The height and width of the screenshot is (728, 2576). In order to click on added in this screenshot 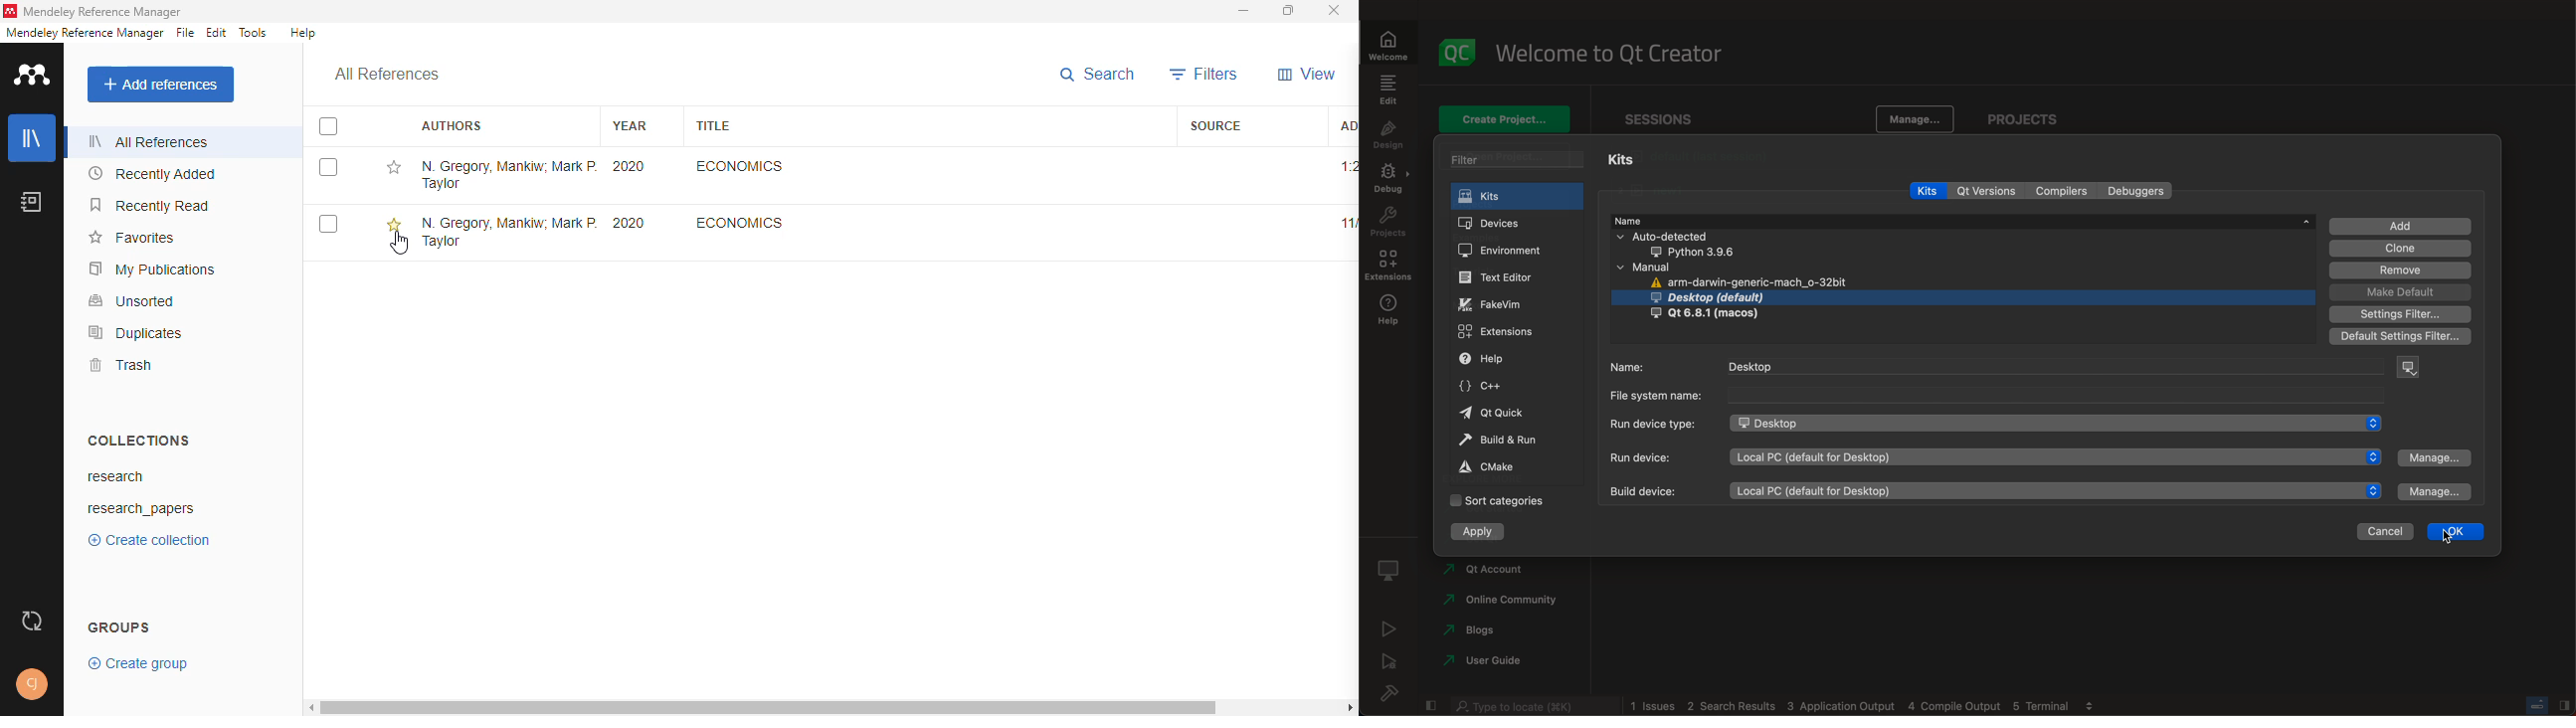, I will do `click(1349, 126)`.